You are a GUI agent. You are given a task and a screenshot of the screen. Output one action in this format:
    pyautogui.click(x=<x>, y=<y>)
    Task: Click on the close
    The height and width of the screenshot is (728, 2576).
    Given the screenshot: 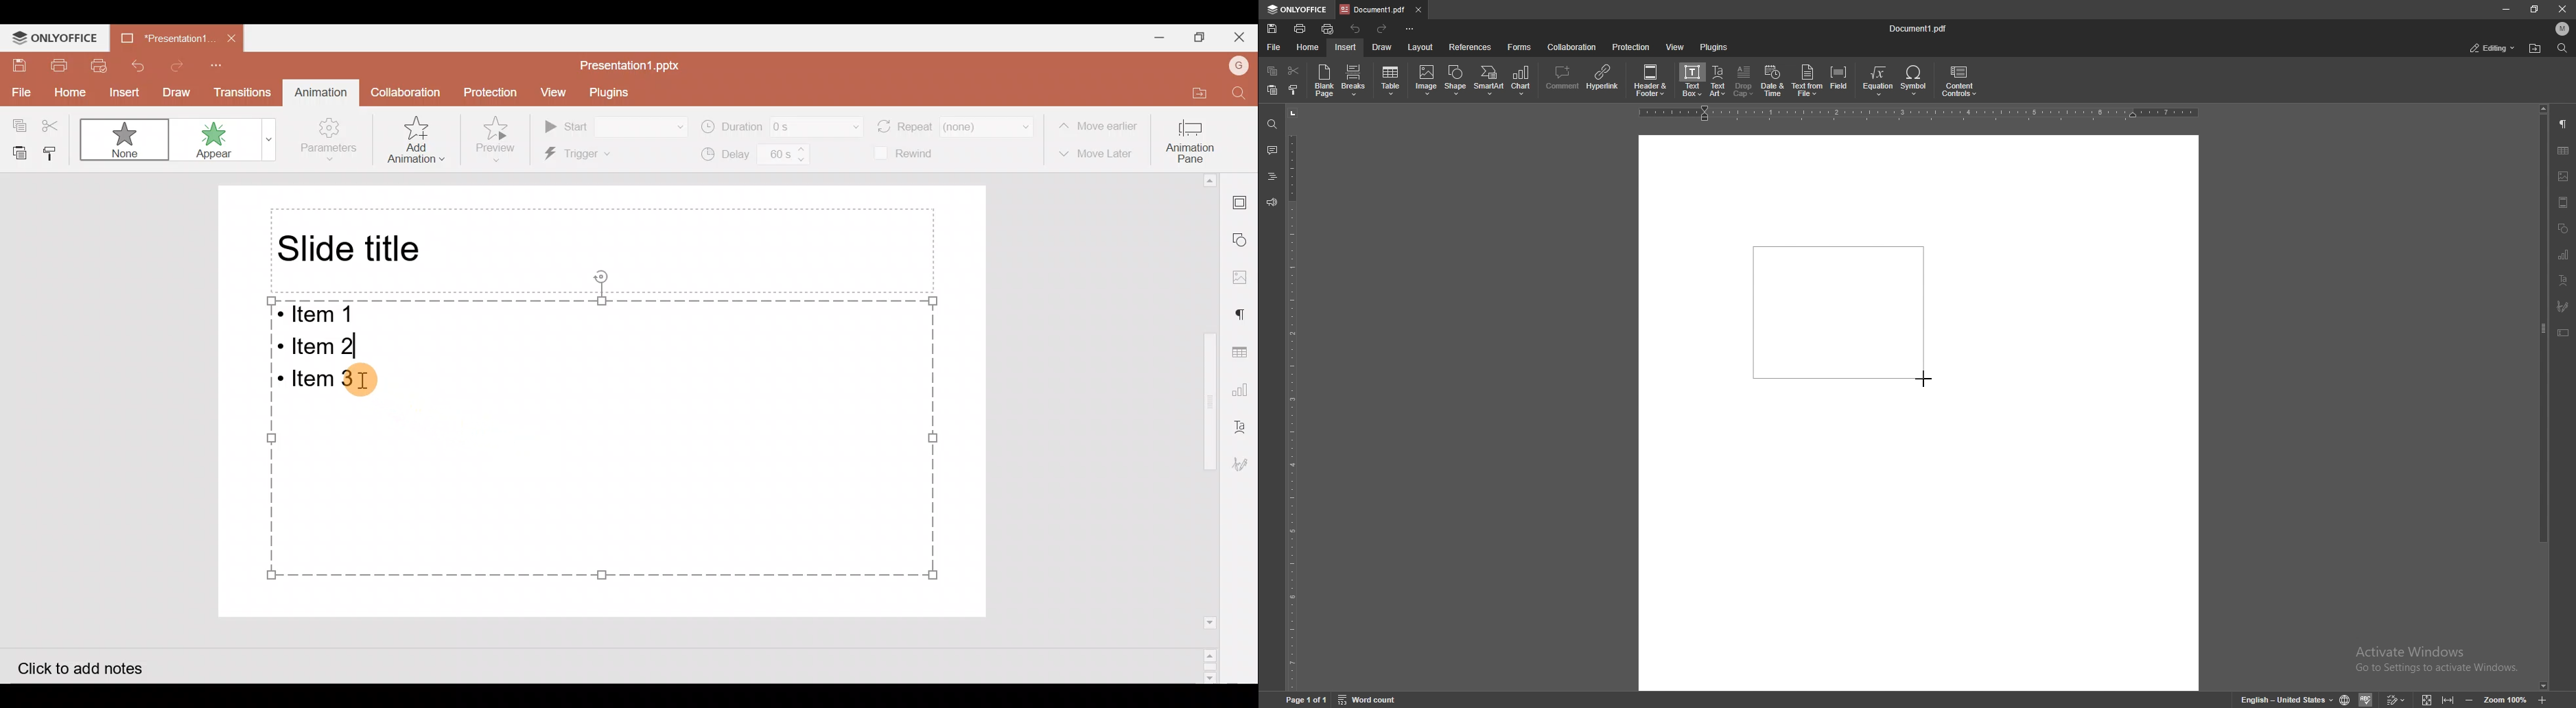 What is the action you would take?
    pyautogui.click(x=2563, y=11)
    